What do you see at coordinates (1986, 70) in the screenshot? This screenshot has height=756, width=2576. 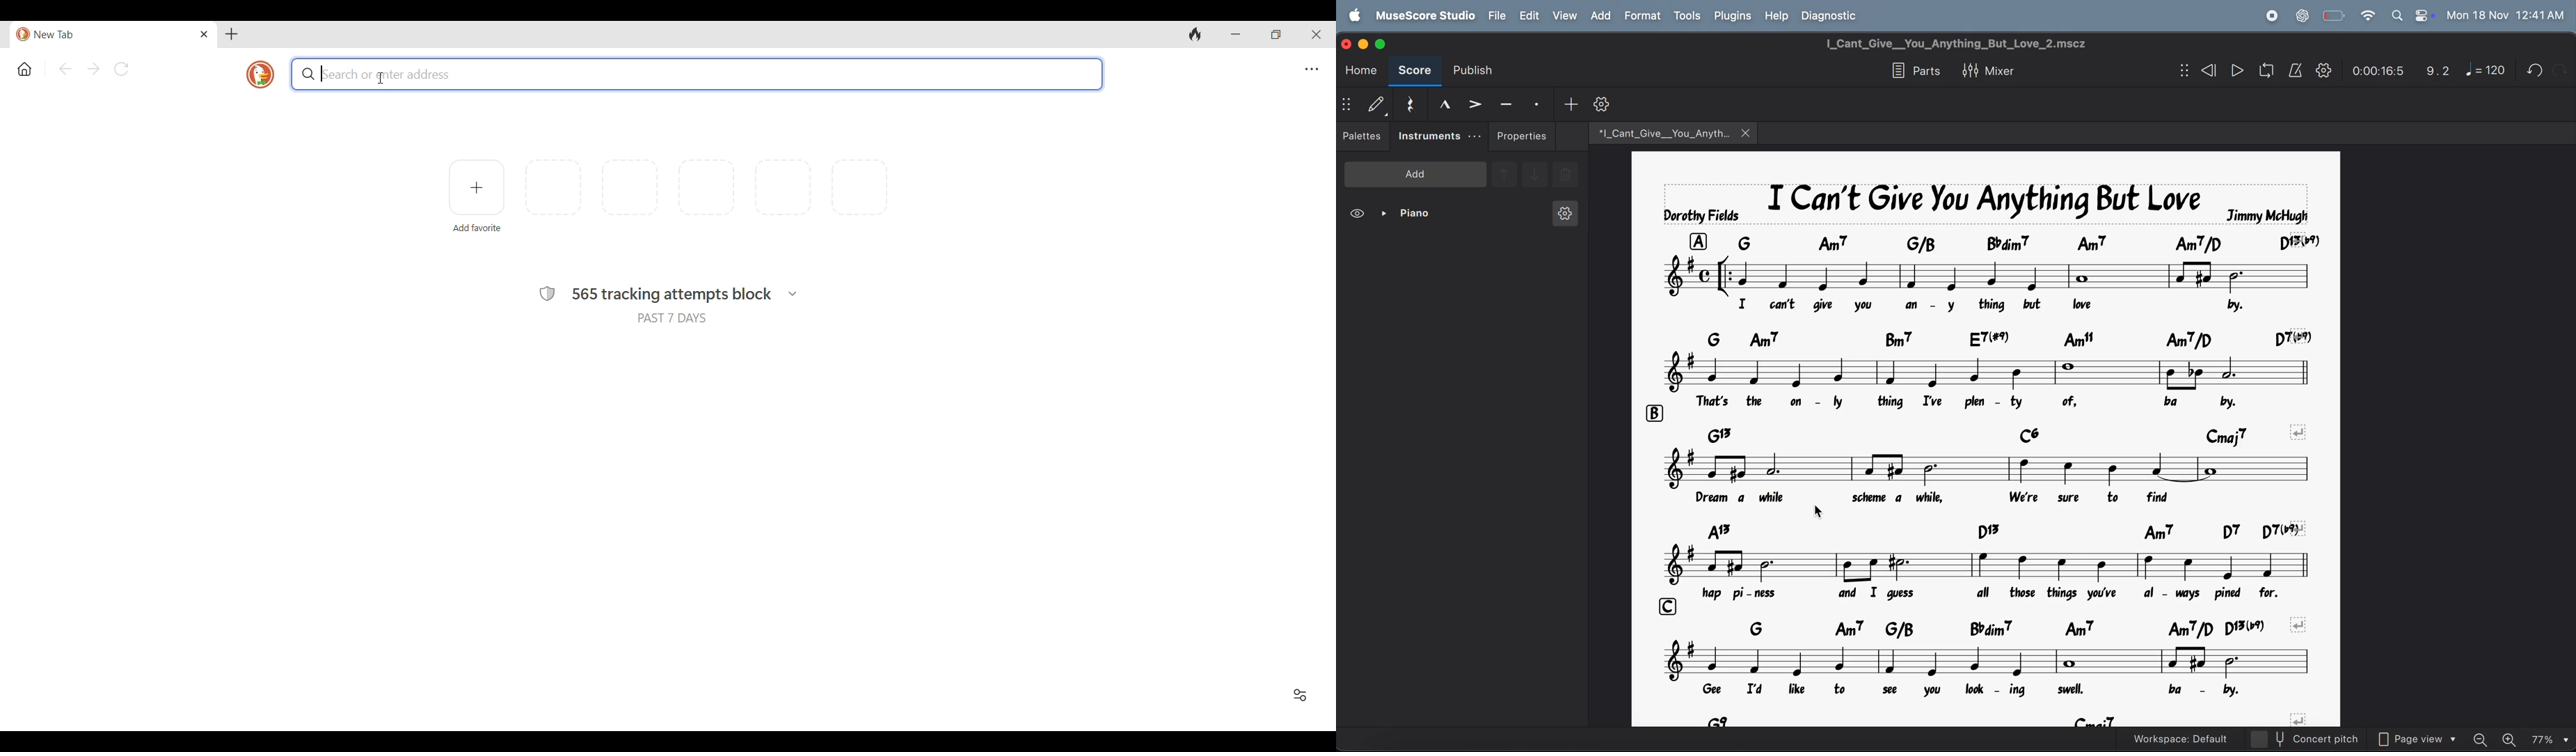 I see `mixer ` at bounding box center [1986, 70].